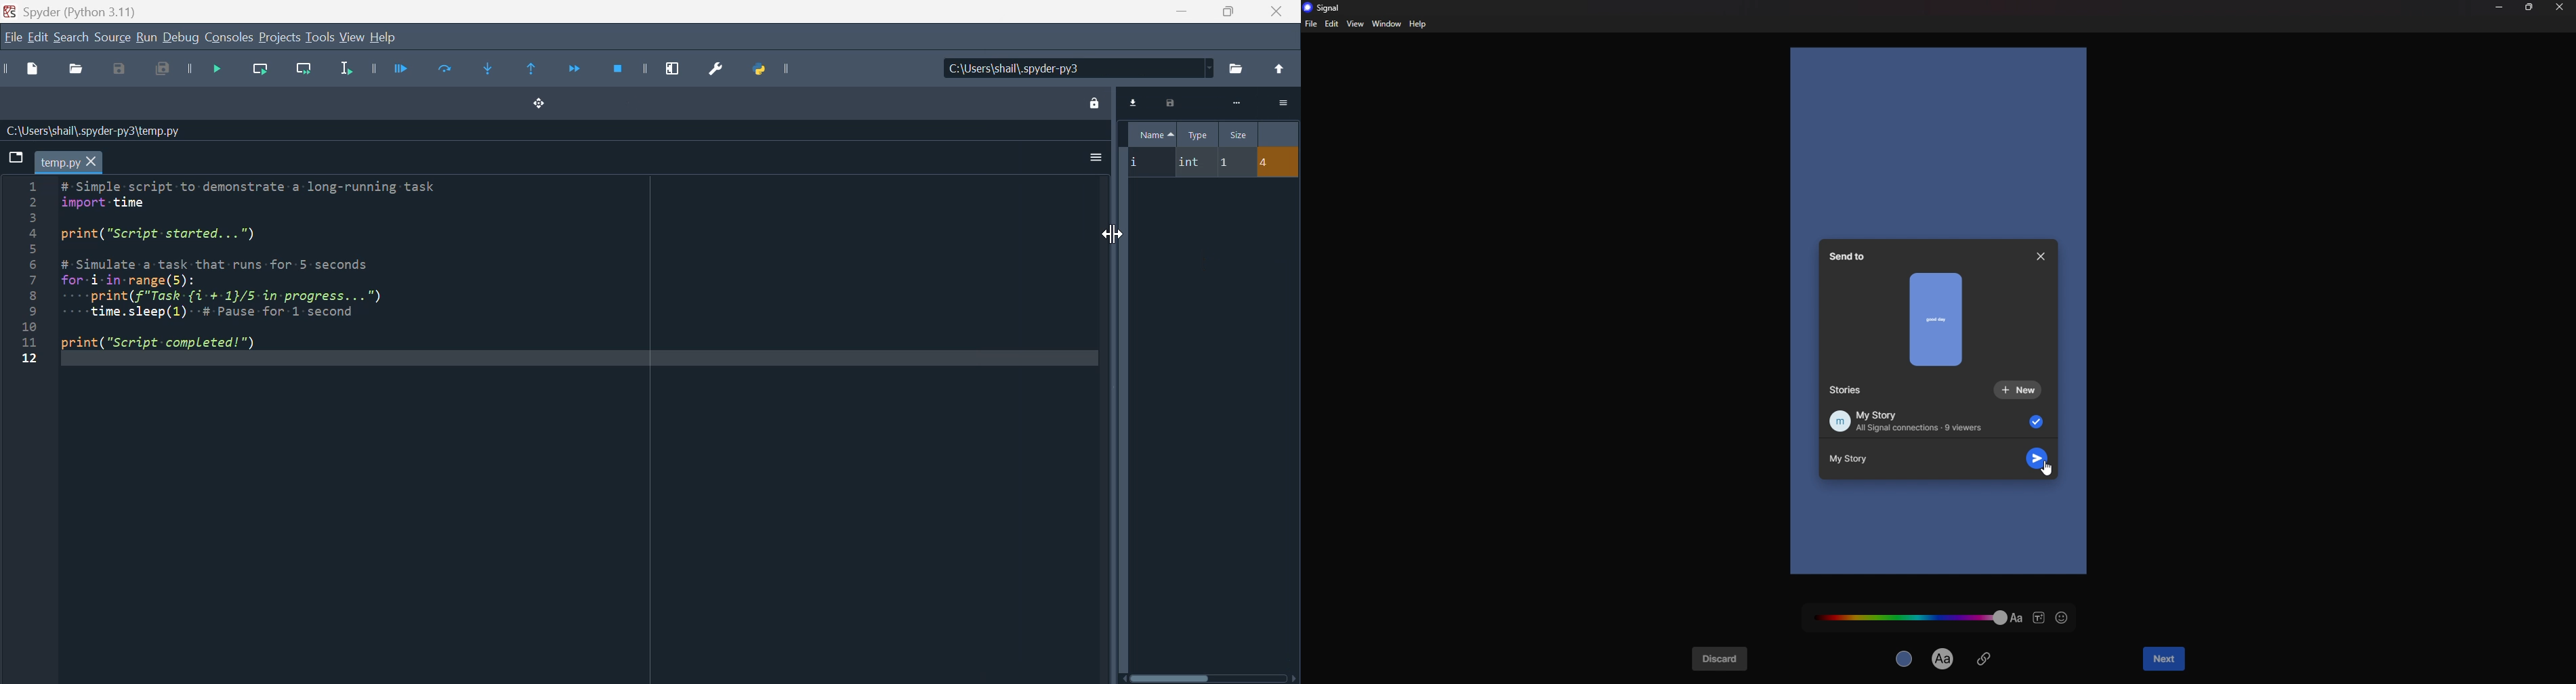  I want to click on more options, so click(1094, 158).